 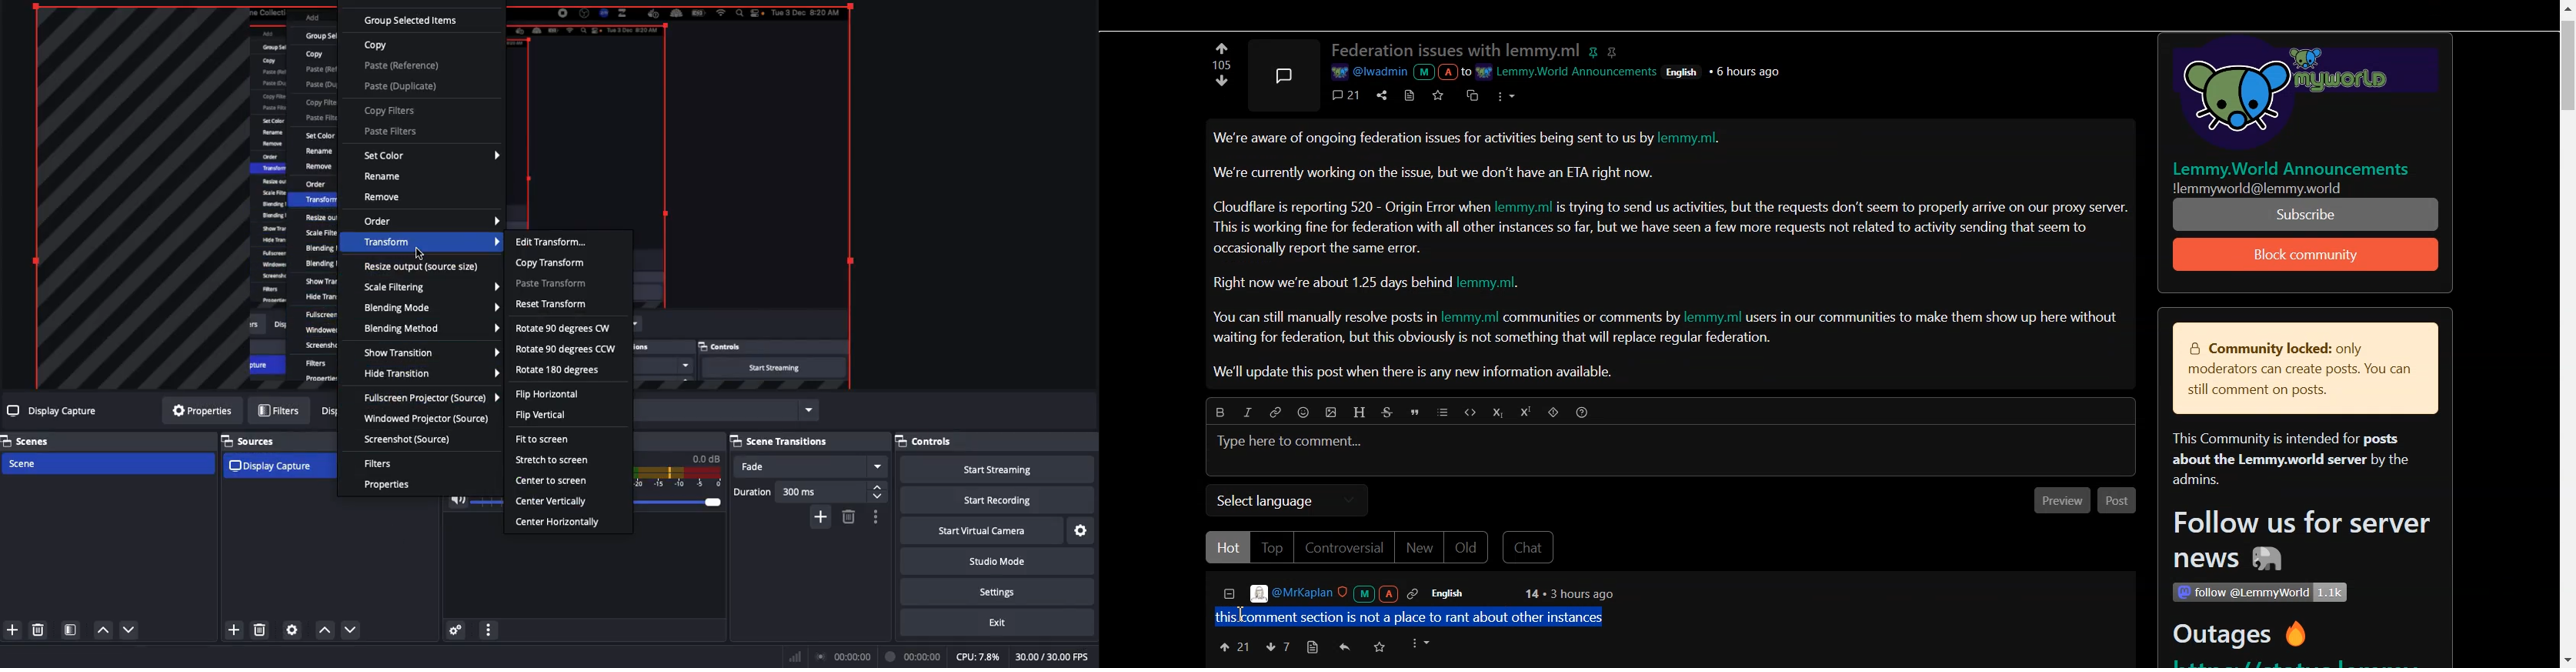 I want to click on Show transition, so click(x=432, y=353).